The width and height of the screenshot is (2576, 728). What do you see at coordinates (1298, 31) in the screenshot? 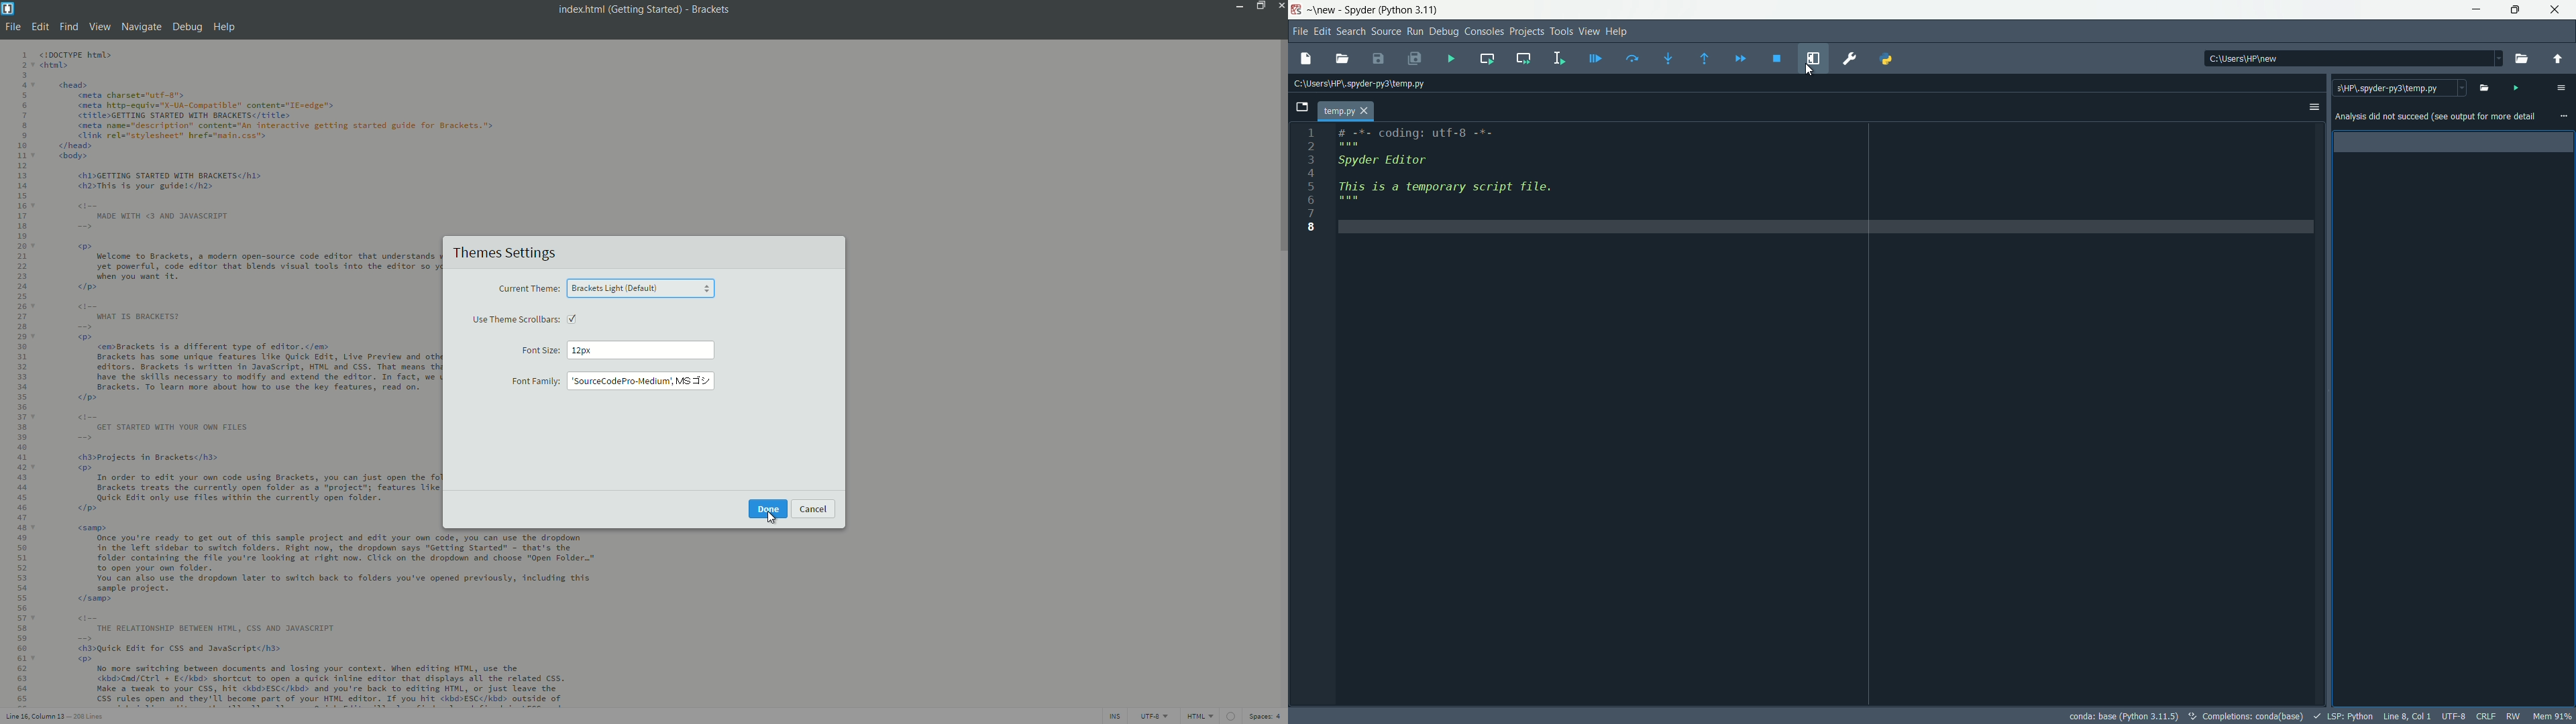
I see `file menu` at bounding box center [1298, 31].